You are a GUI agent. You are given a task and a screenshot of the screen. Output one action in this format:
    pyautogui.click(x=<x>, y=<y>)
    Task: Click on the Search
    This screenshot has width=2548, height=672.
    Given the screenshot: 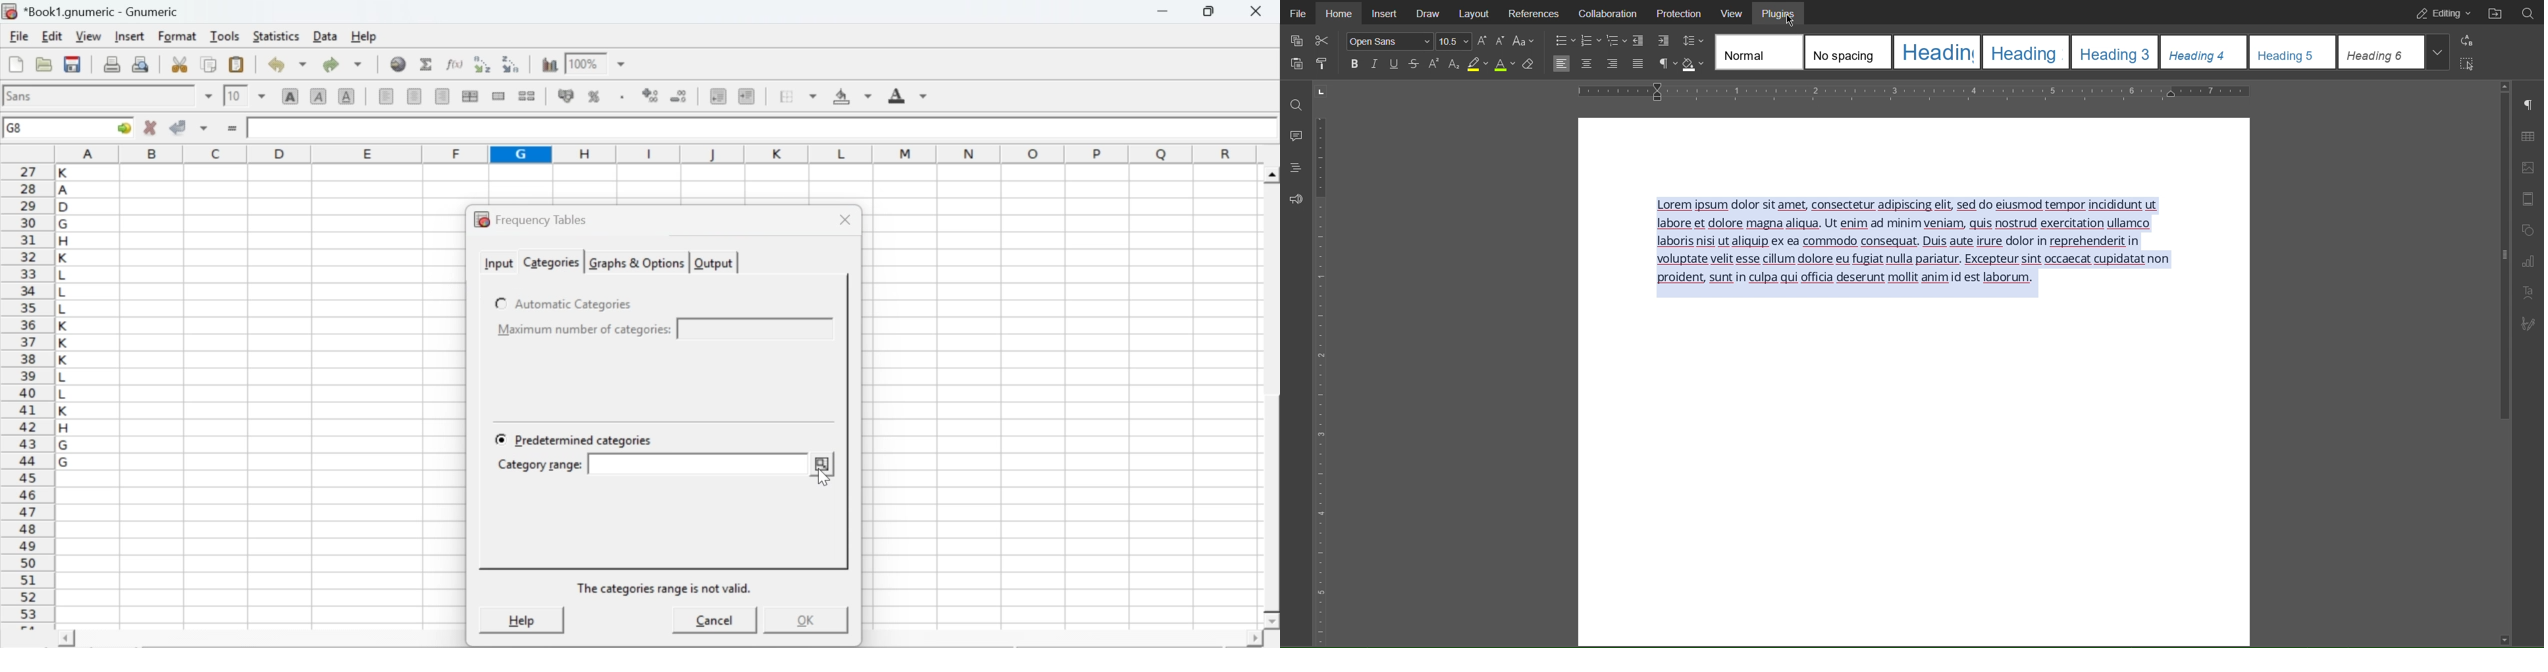 What is the action you would take?
    pyautogui.click(x=1291, y=102)
    